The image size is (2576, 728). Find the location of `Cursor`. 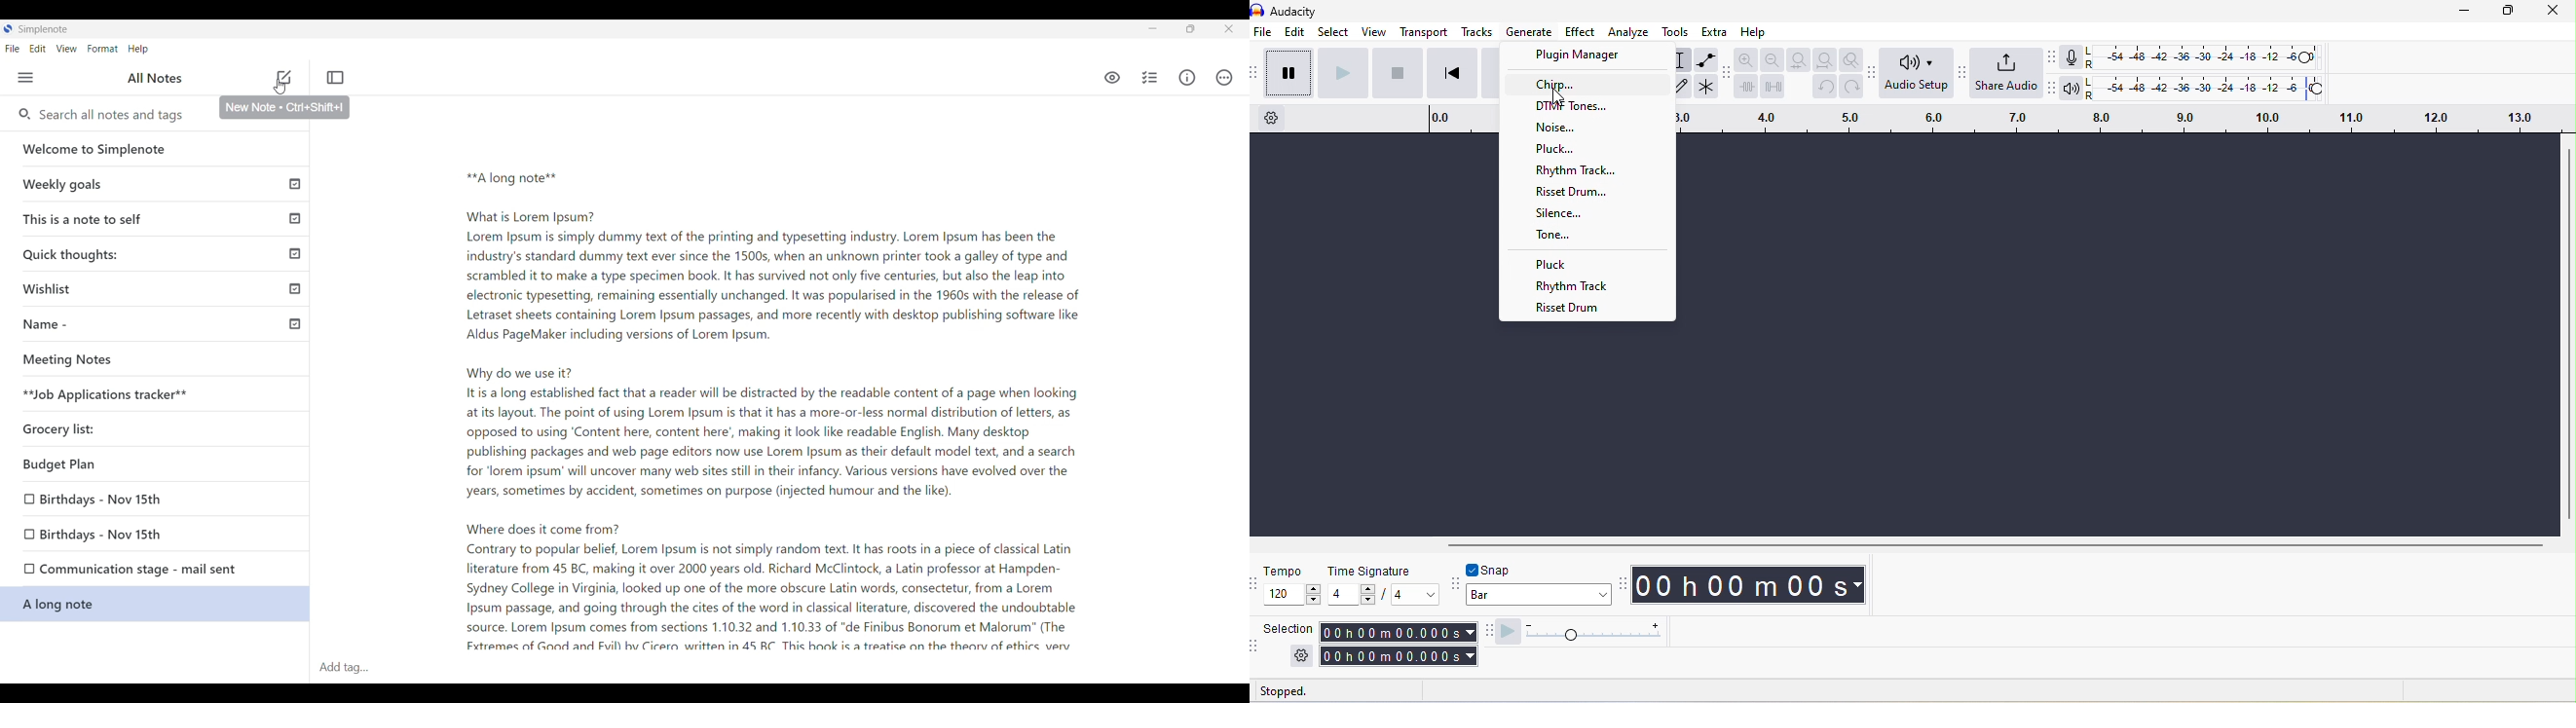

Cursor is located at coordinates (281, 90).